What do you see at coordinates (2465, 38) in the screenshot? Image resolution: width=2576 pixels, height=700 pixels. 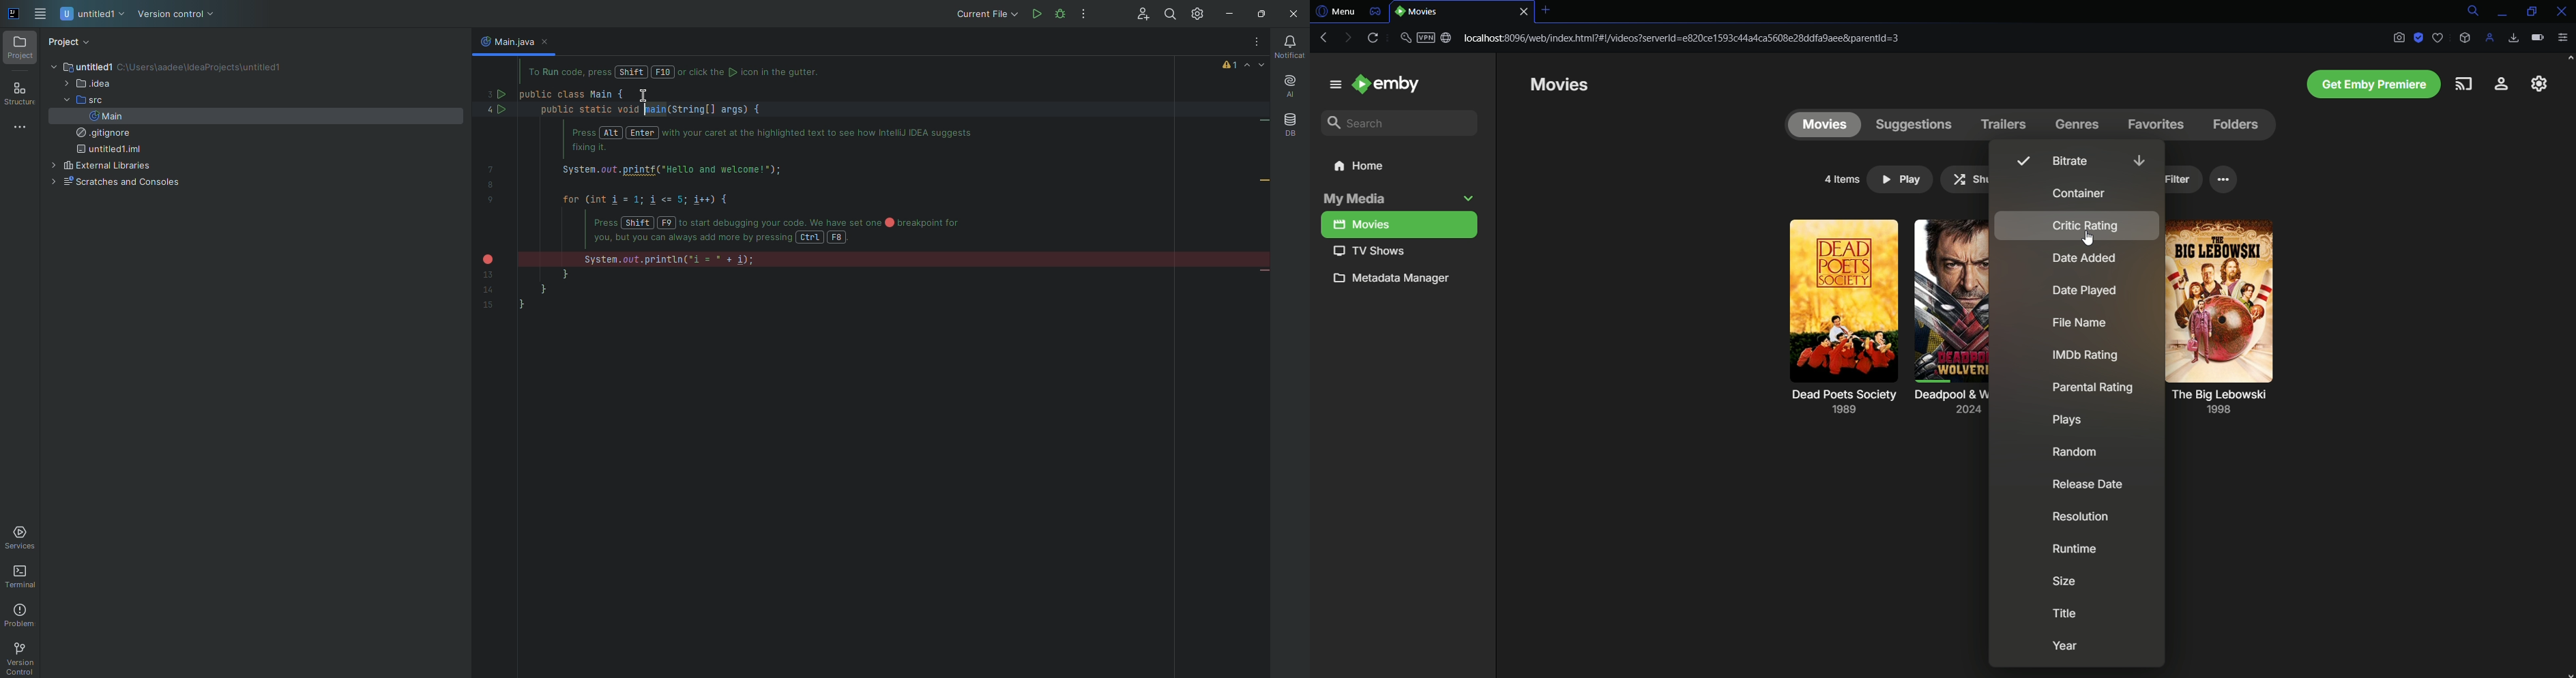 I see `Extensions` at bounding box center [2465, 38].